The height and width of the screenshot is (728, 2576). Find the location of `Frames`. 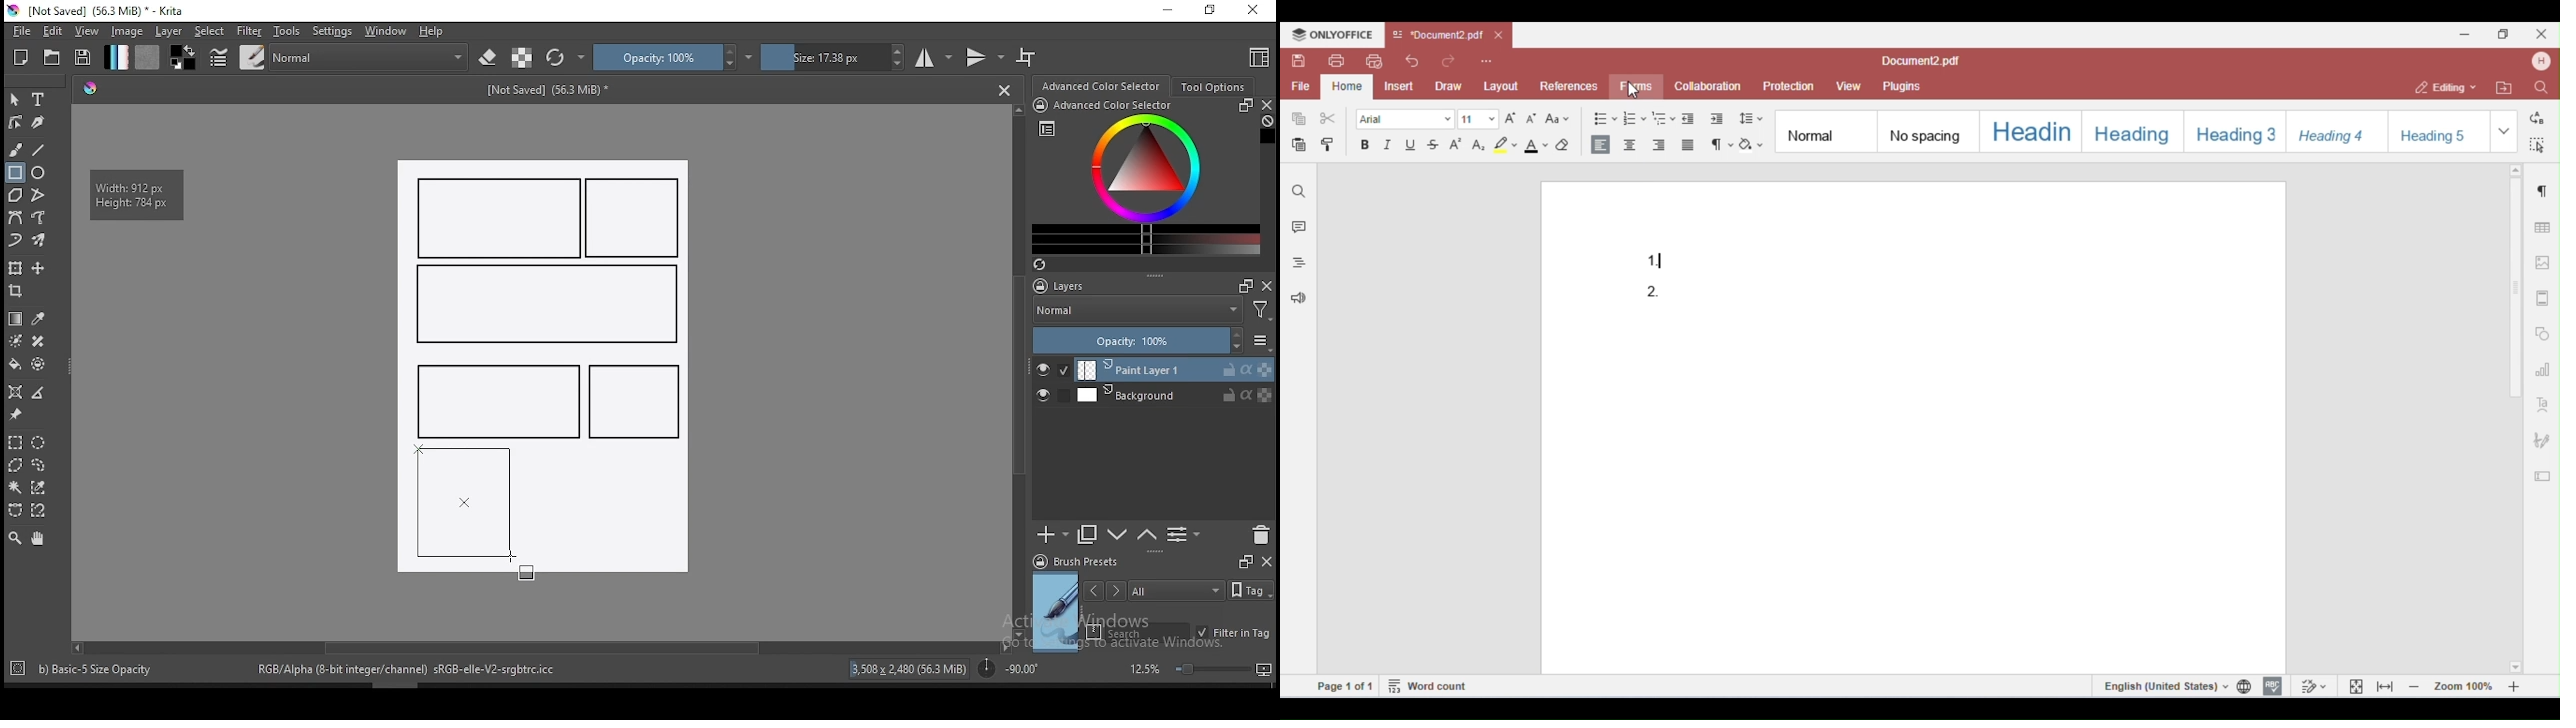

Frames is located at coordinates (1240, 285).